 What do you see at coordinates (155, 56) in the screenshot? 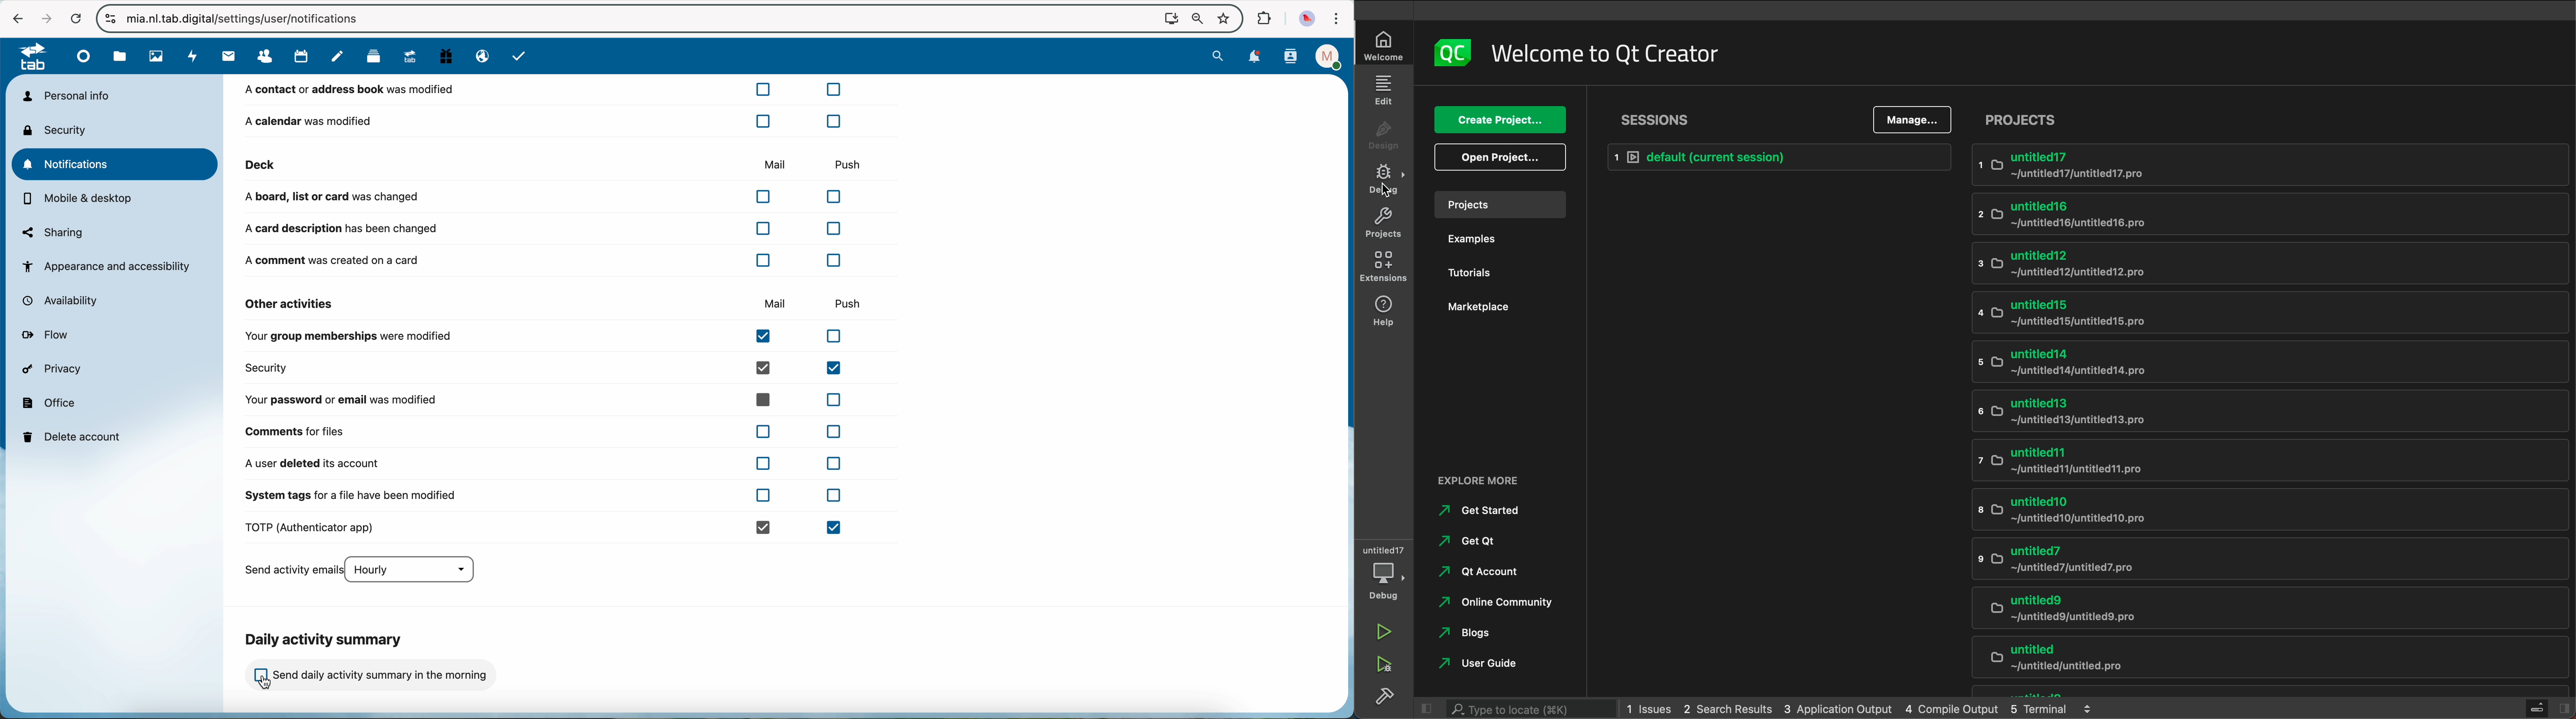
I see `photos` at bounding box center [155, 56].